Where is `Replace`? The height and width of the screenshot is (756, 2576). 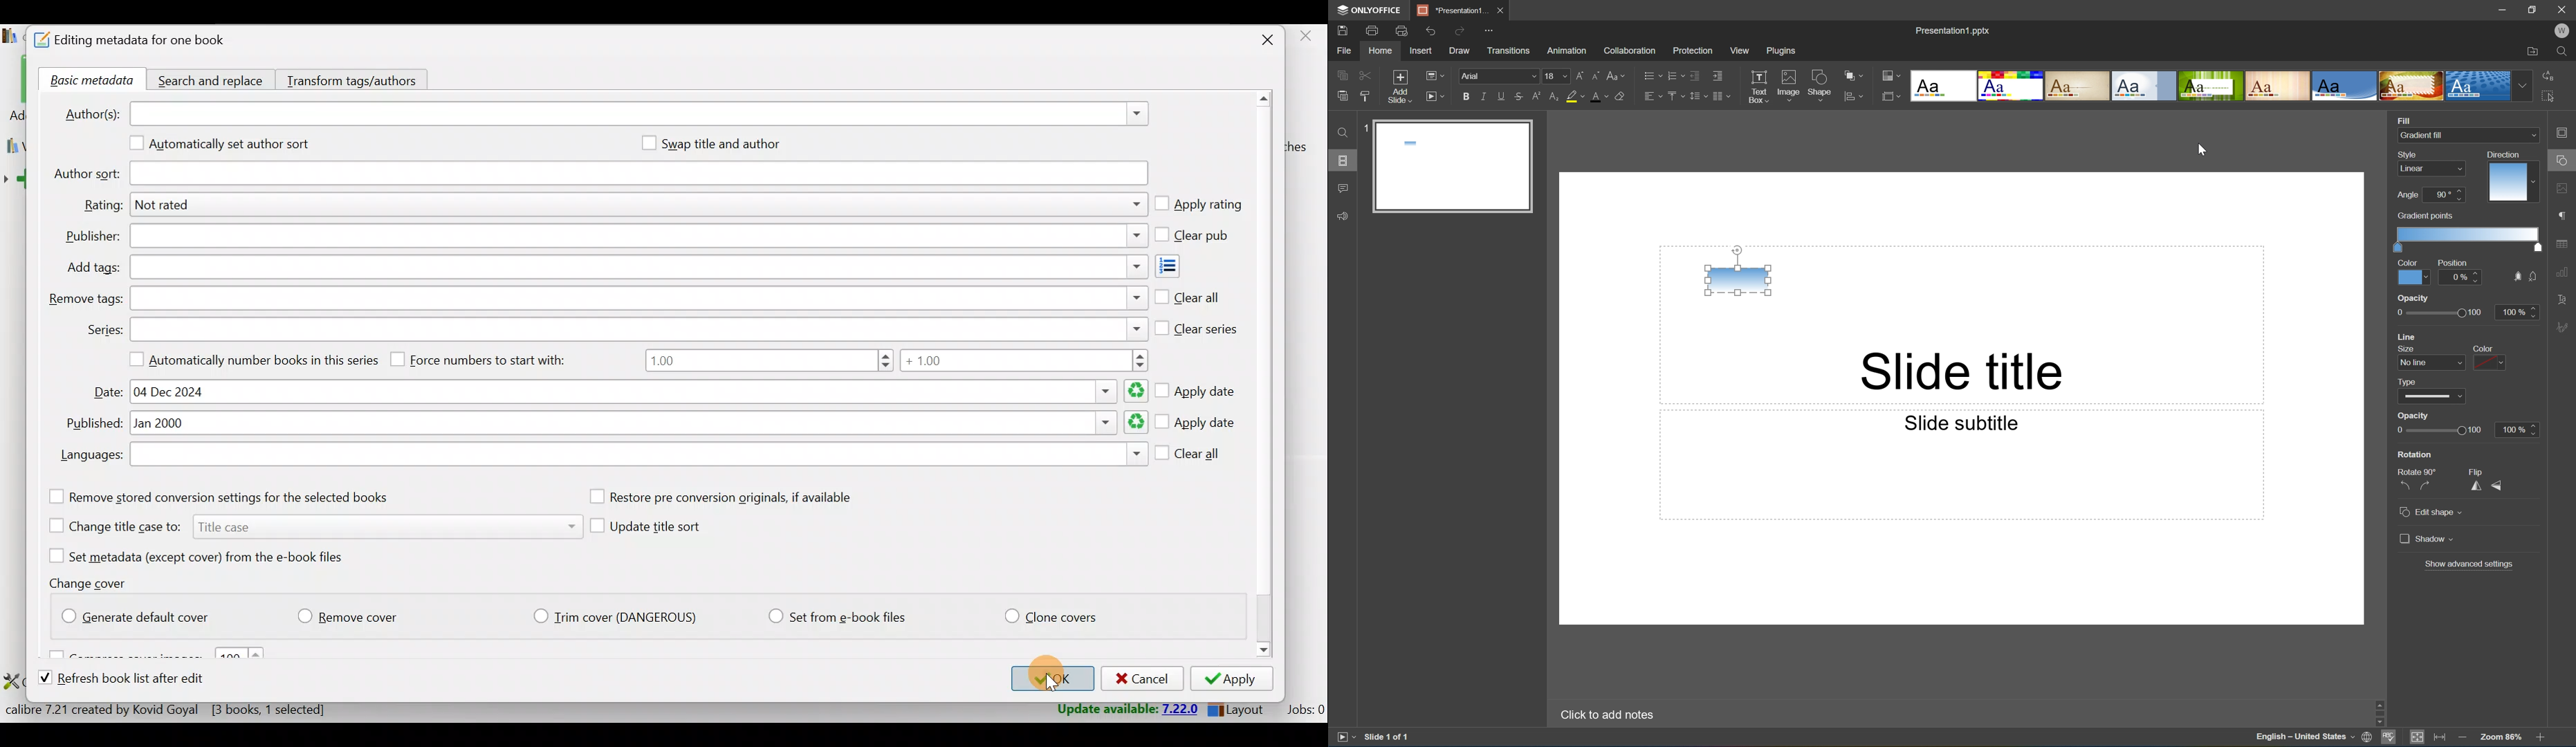 Replace is located at coordinates (2549, 74).